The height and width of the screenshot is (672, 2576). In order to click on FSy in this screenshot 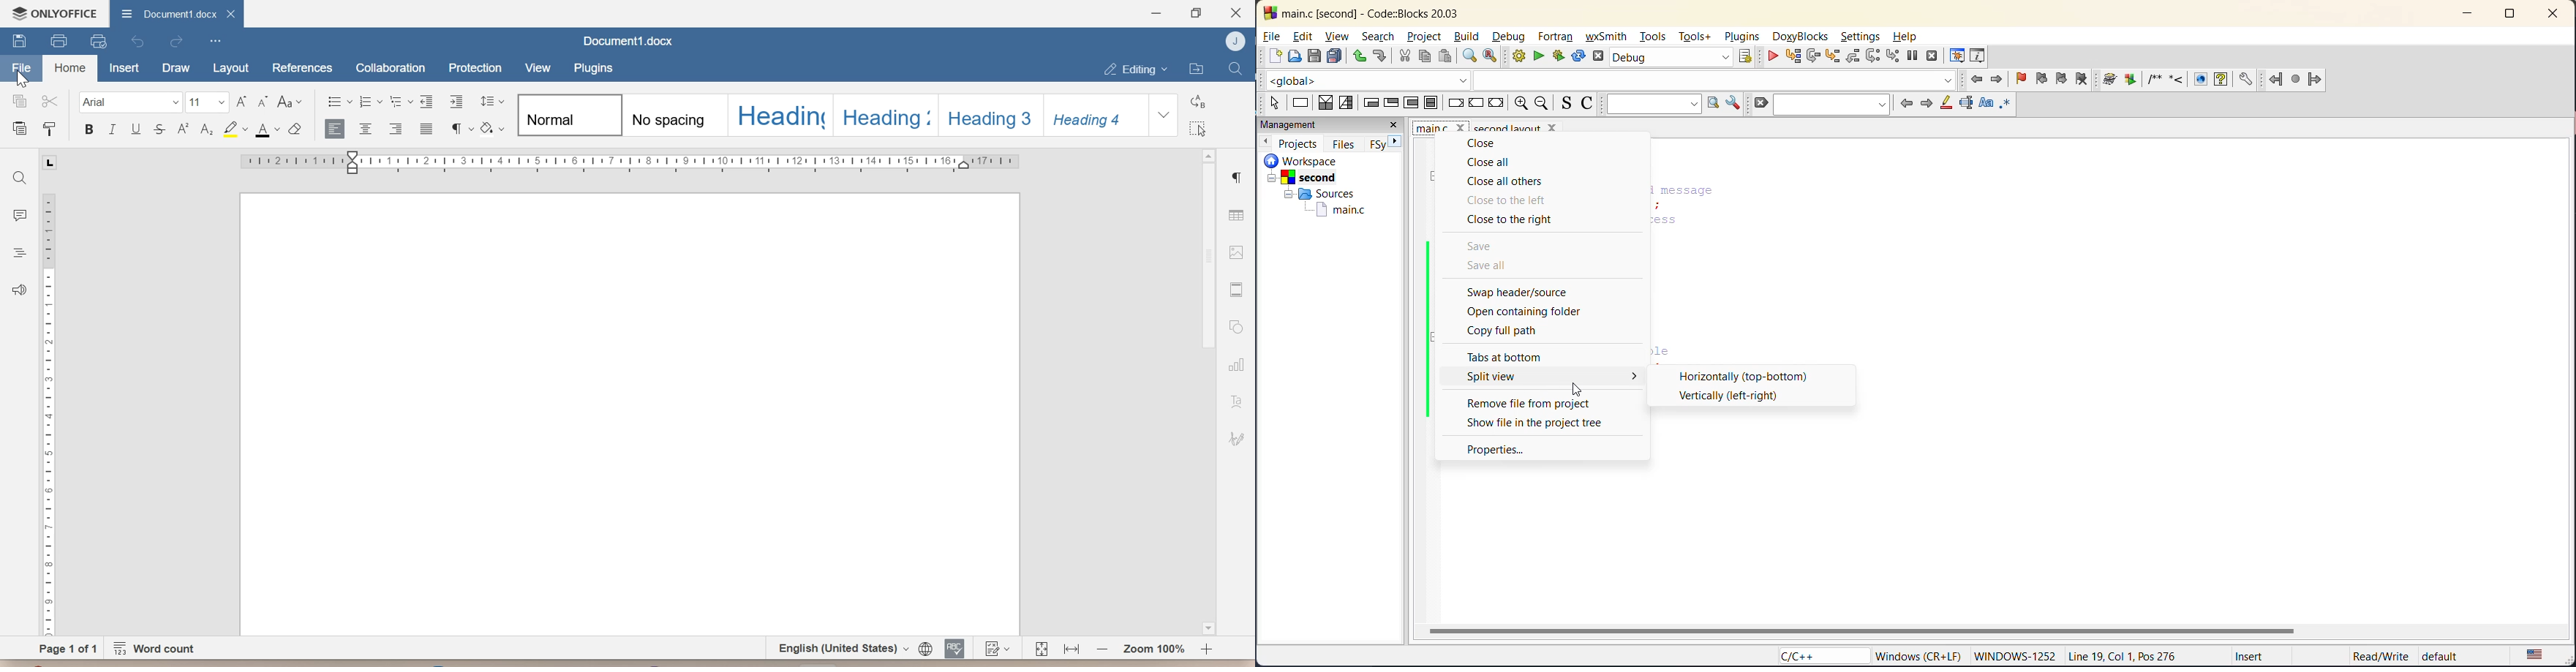, I will do `click(1375, 144)`.